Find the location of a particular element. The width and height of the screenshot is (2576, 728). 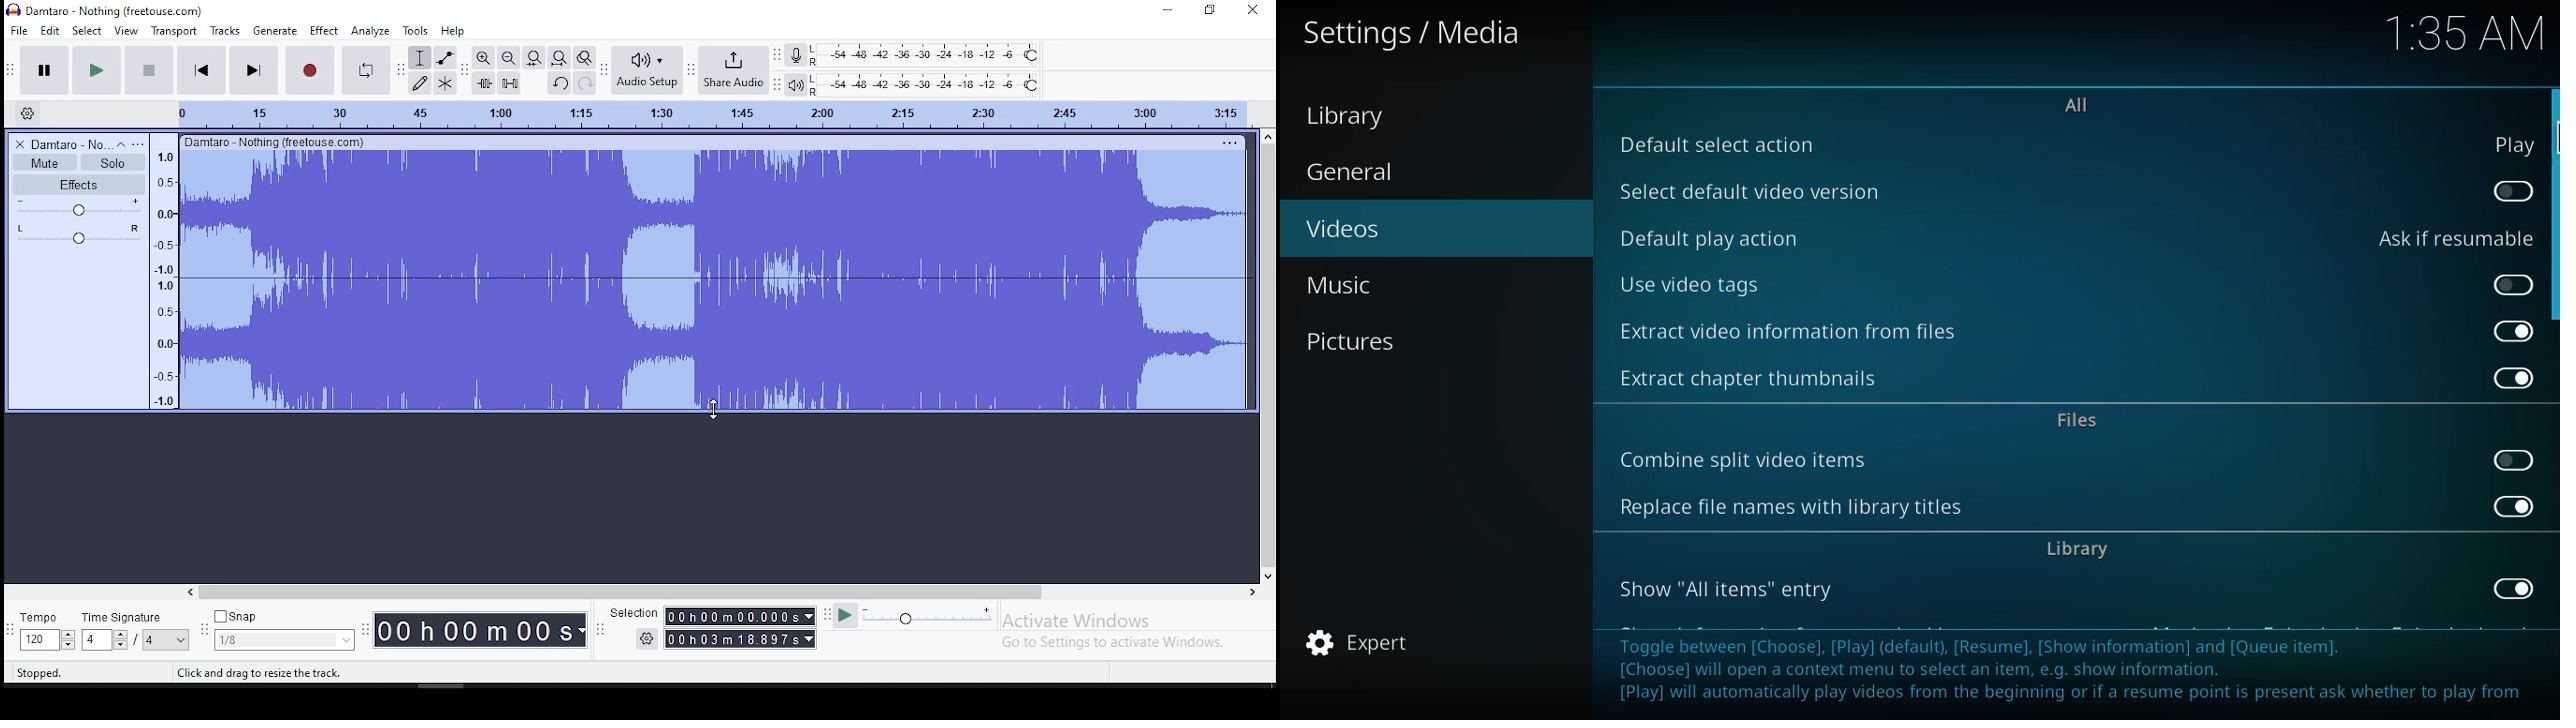

Settings is located at coordinates (646, 639).